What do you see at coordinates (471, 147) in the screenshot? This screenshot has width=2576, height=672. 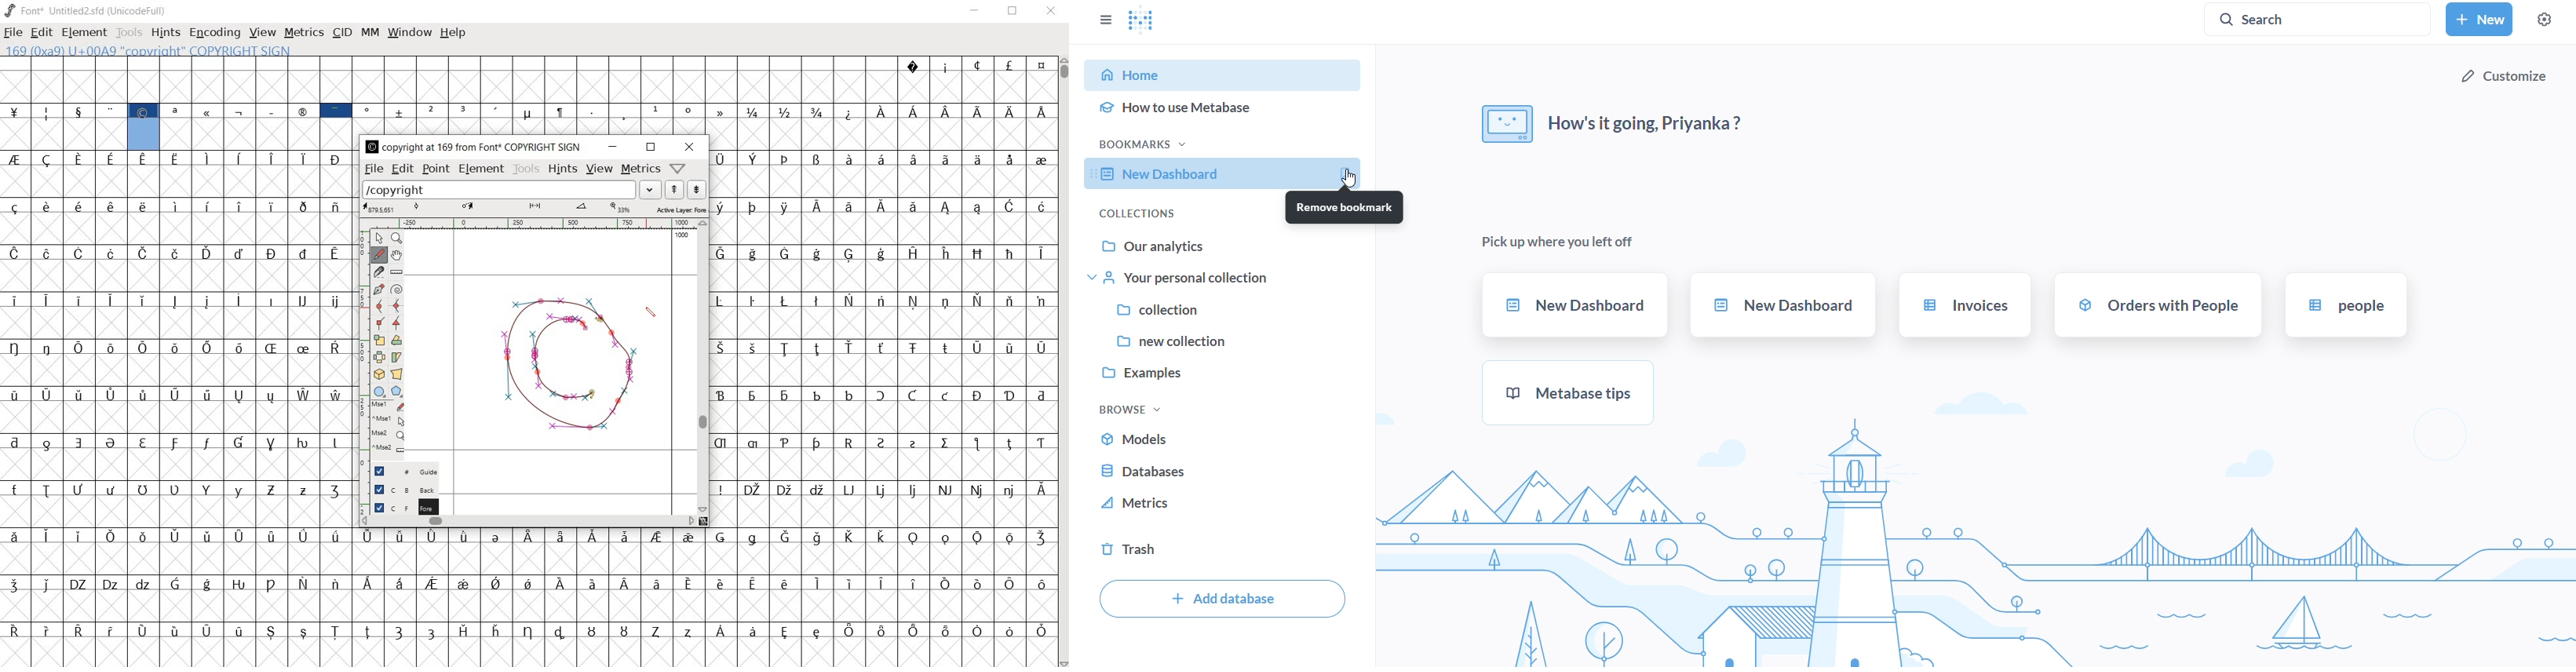 I see `COPYRIGHT AT 169 FROM FONT COPYRIGHT SIGN` at bounding box center [471, 147].